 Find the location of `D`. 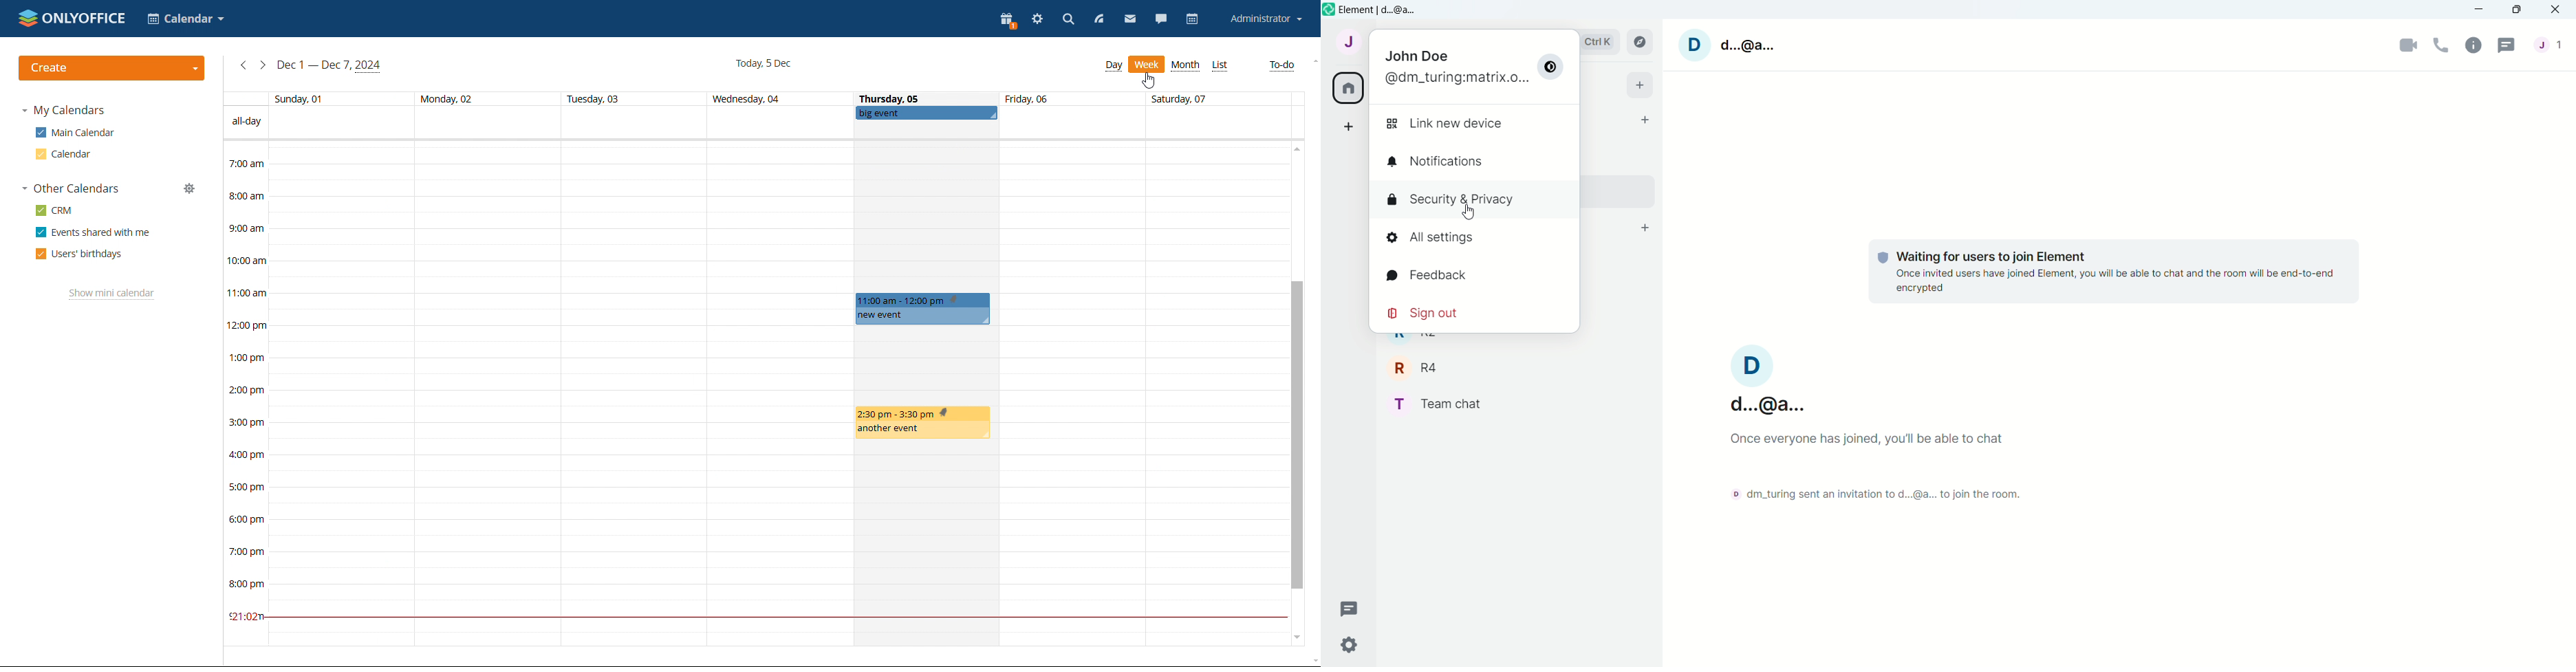

D is located at coordinates (1695, 45).